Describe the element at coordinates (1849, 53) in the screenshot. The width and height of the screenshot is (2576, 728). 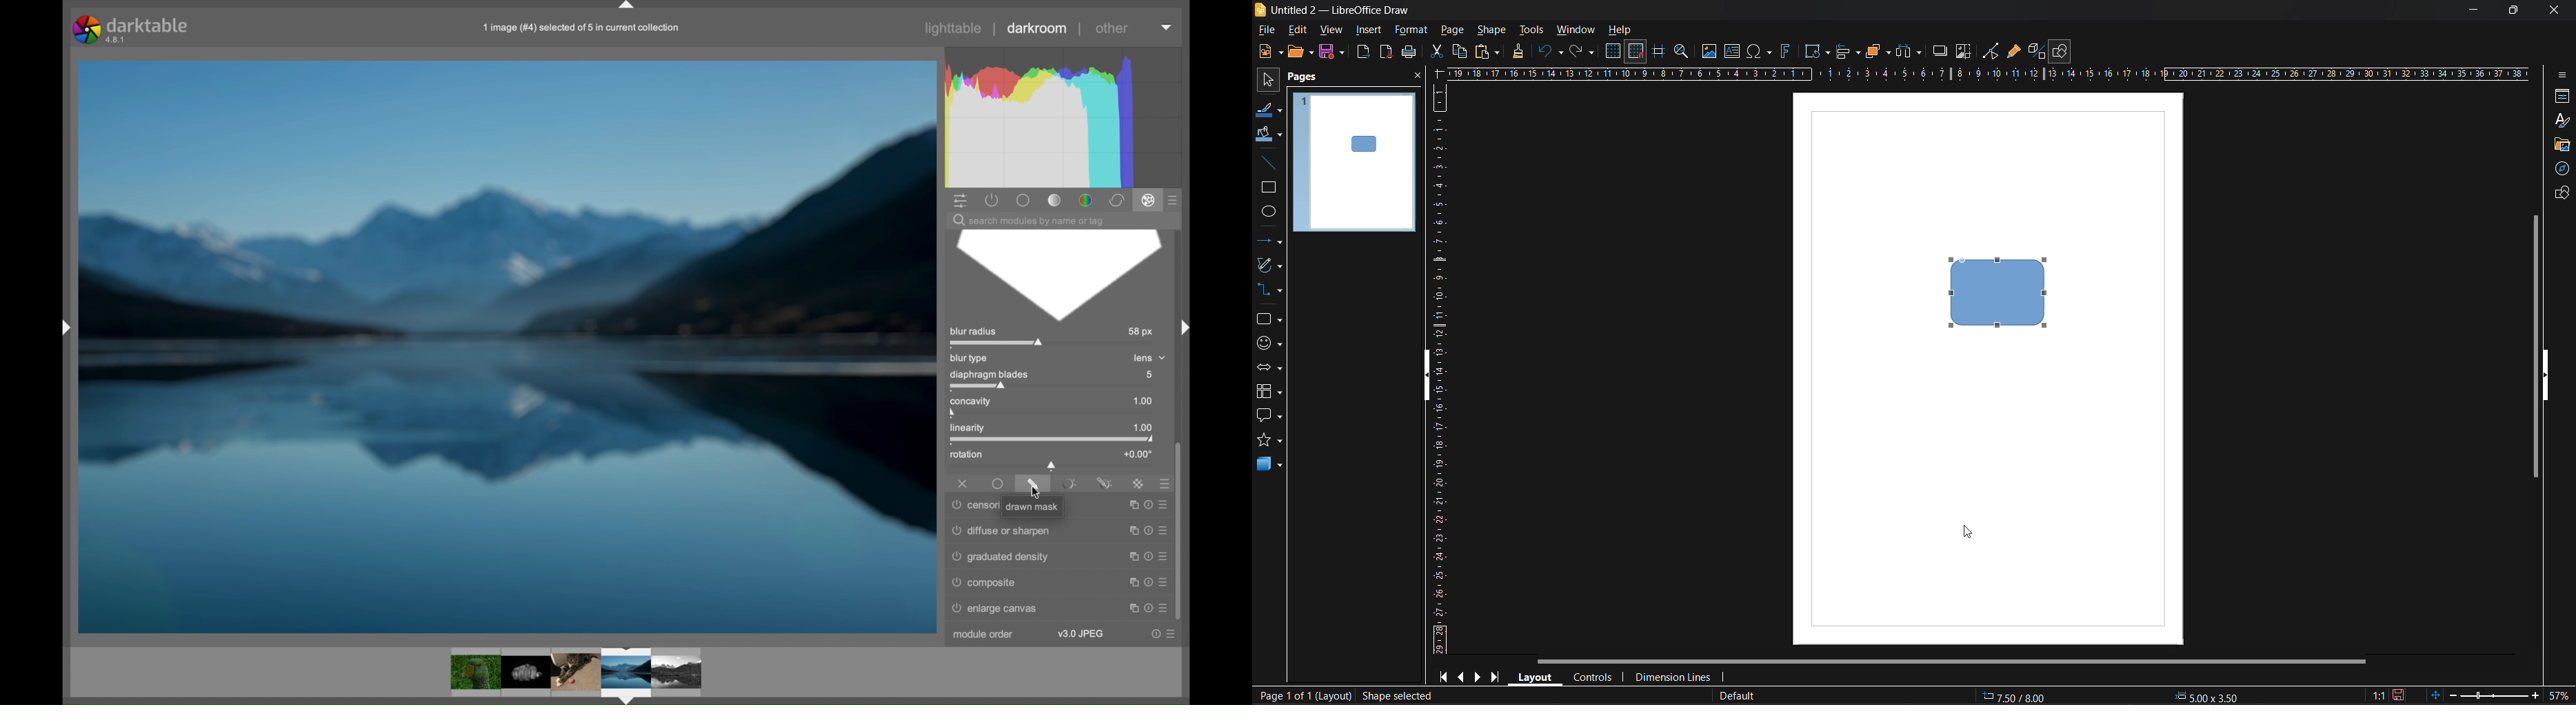
I see `align objects` at that location.